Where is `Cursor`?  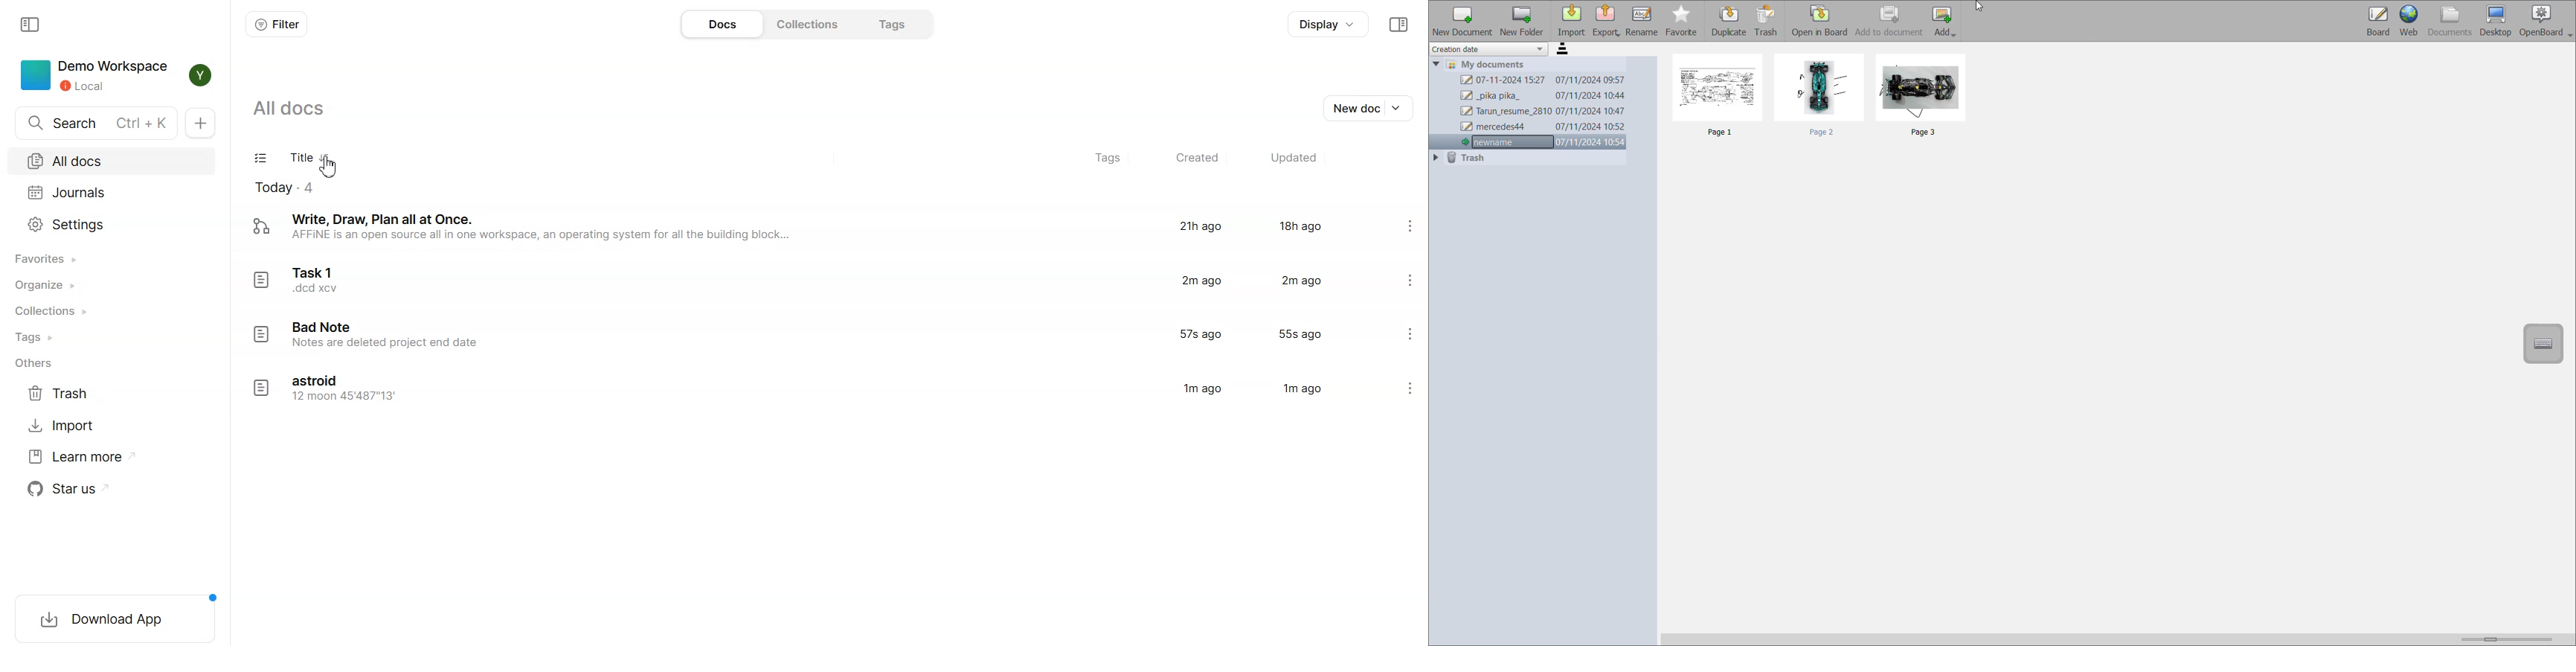 Cursor is located at coordinates (330, 167).